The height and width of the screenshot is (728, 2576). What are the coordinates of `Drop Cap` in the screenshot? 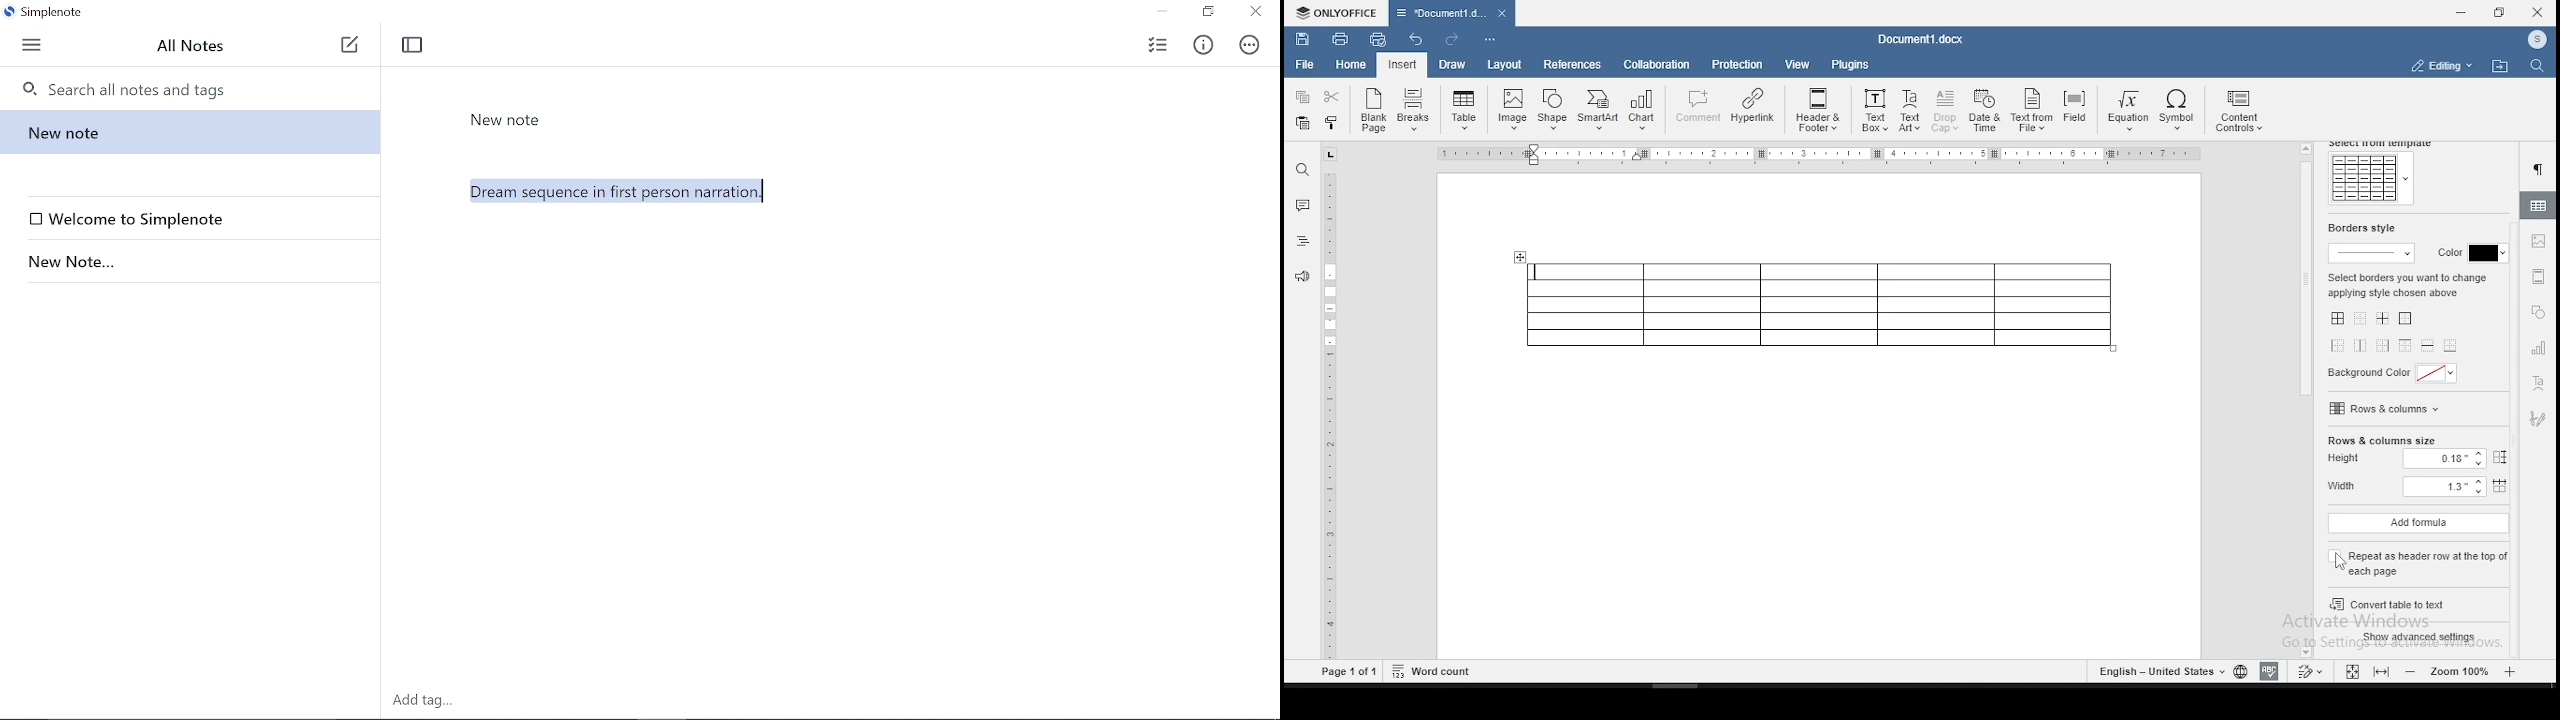 It's located at (1946, 112).